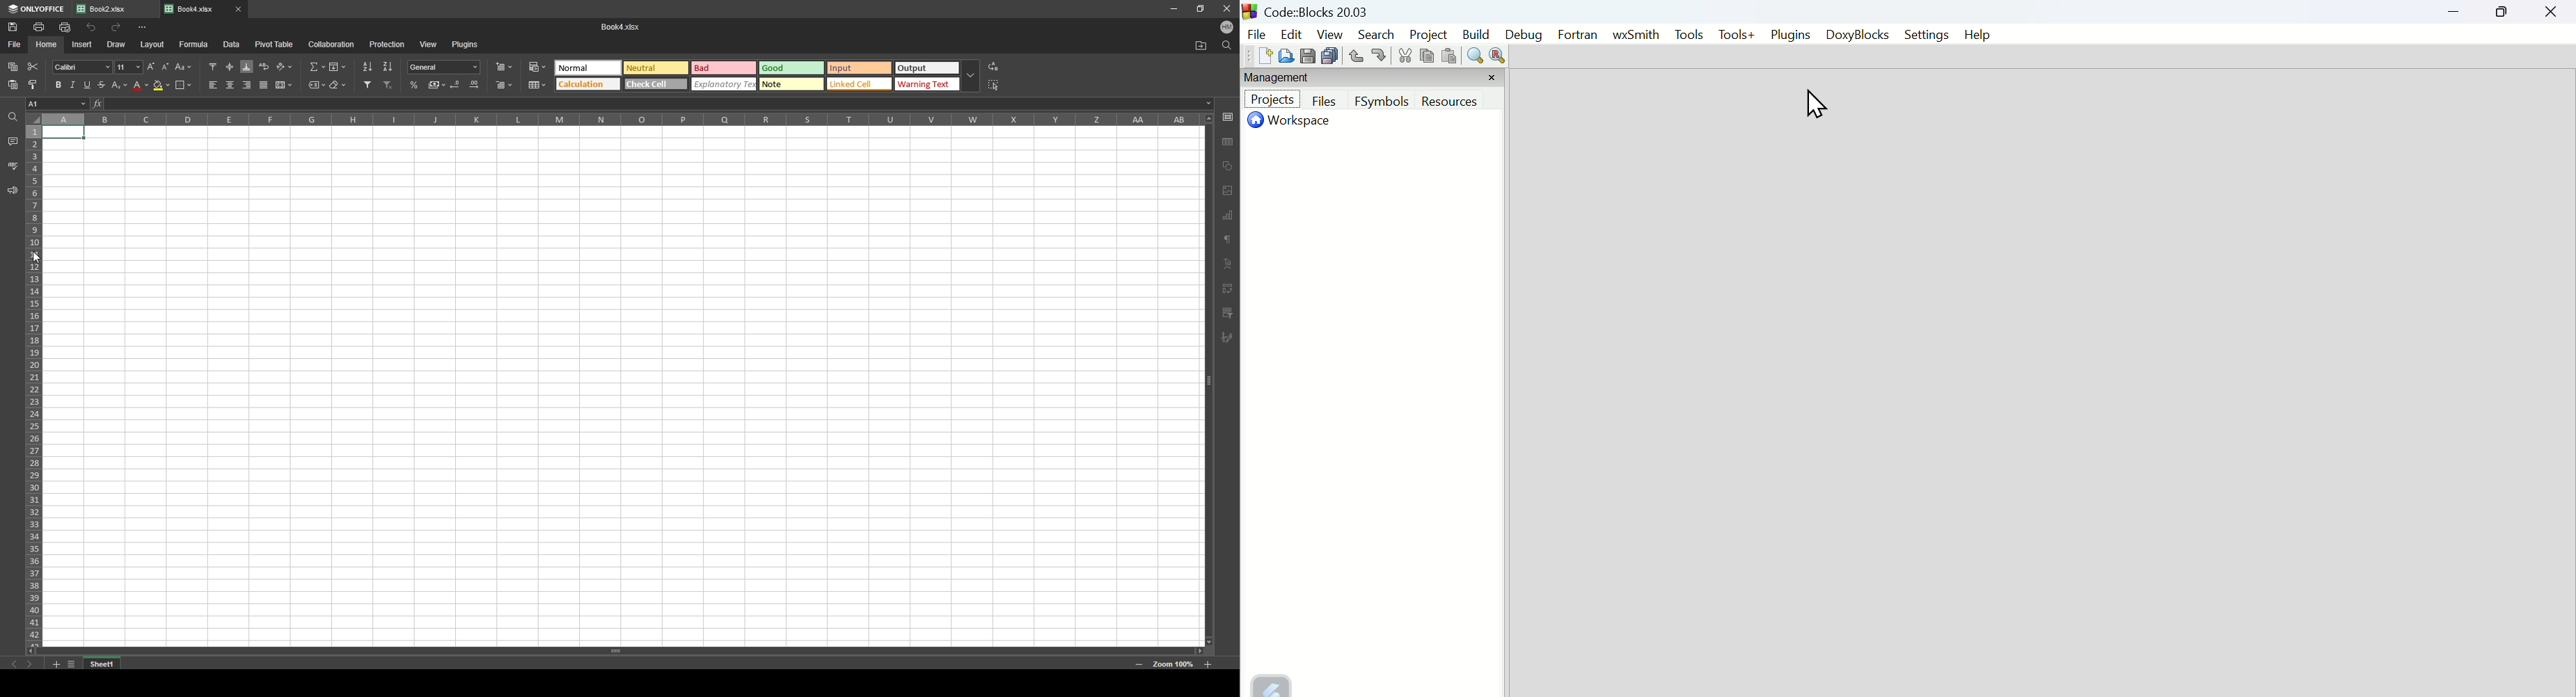  Describe the element at coordinates (539, 67) in the screenshot. I see `conditional formatting` at that location.